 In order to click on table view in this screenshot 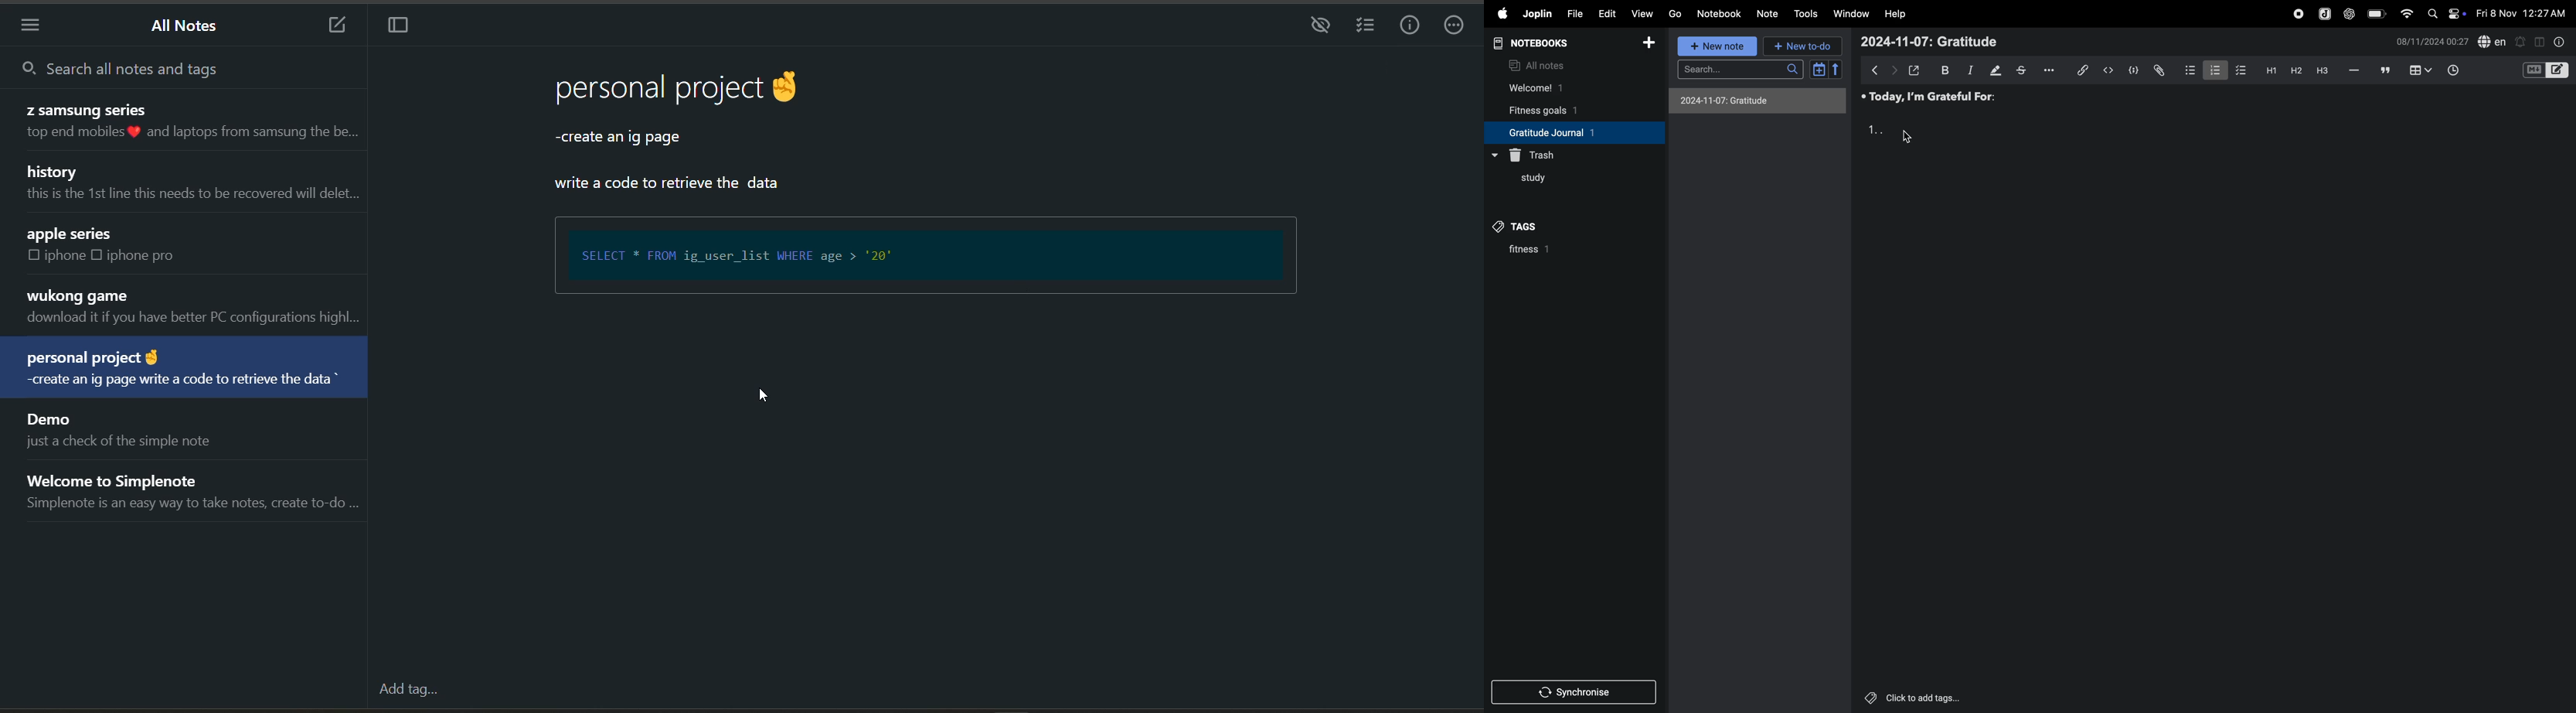, I will do `click(2422, 70)`.